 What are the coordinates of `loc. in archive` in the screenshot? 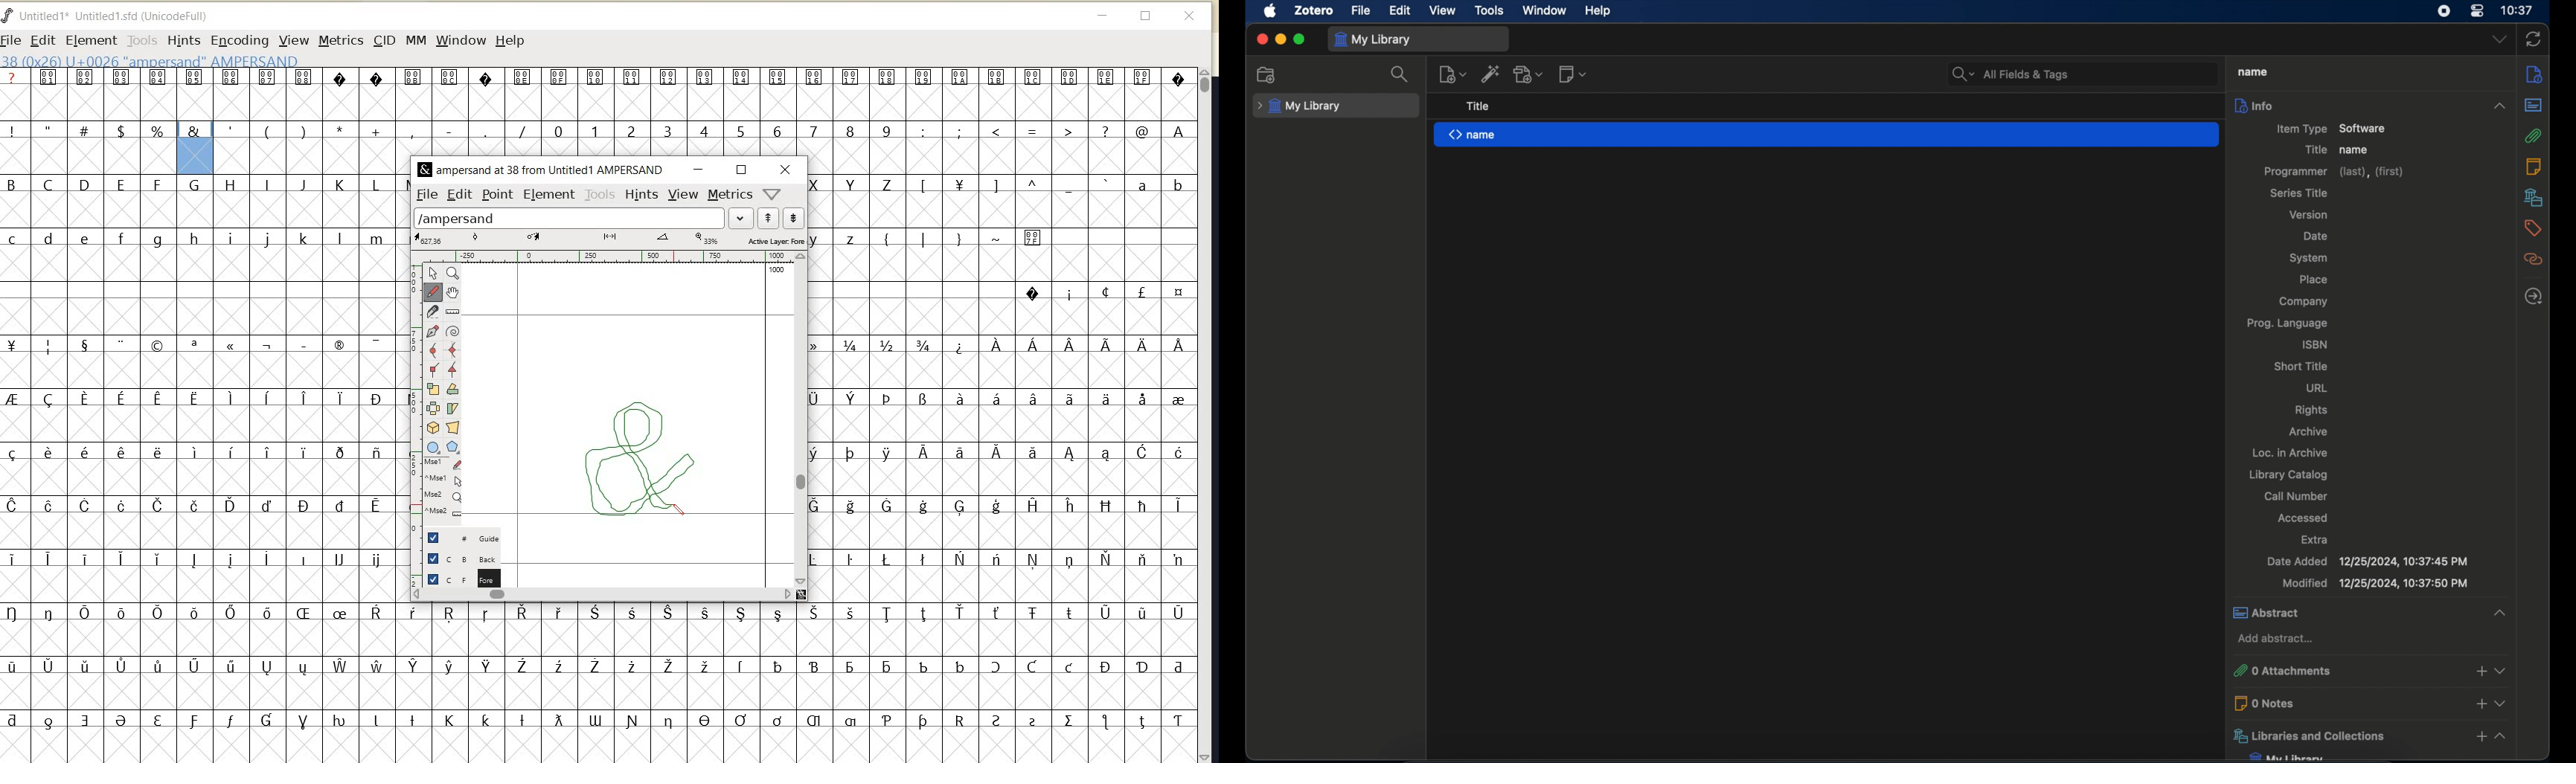 It's located at (2290, 452).